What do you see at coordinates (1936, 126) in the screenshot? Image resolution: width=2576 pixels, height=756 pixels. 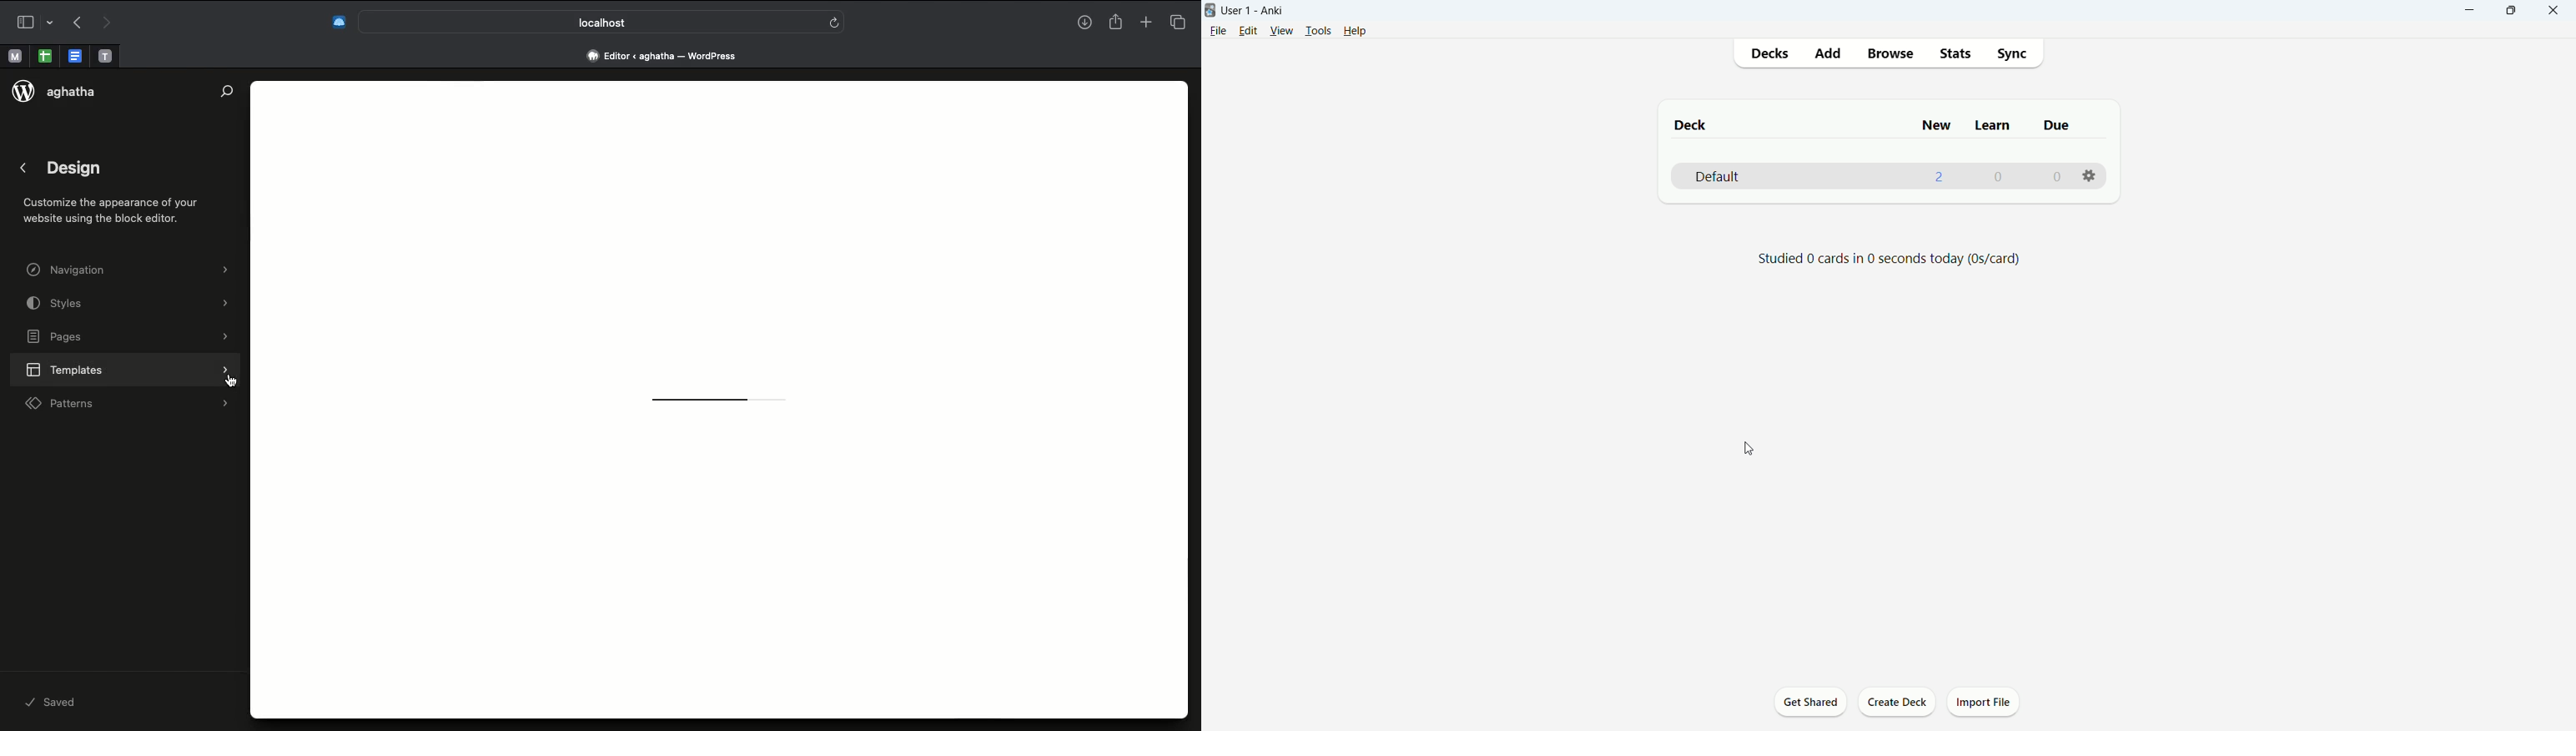 I see `new` at bounding box center [1936, 126].